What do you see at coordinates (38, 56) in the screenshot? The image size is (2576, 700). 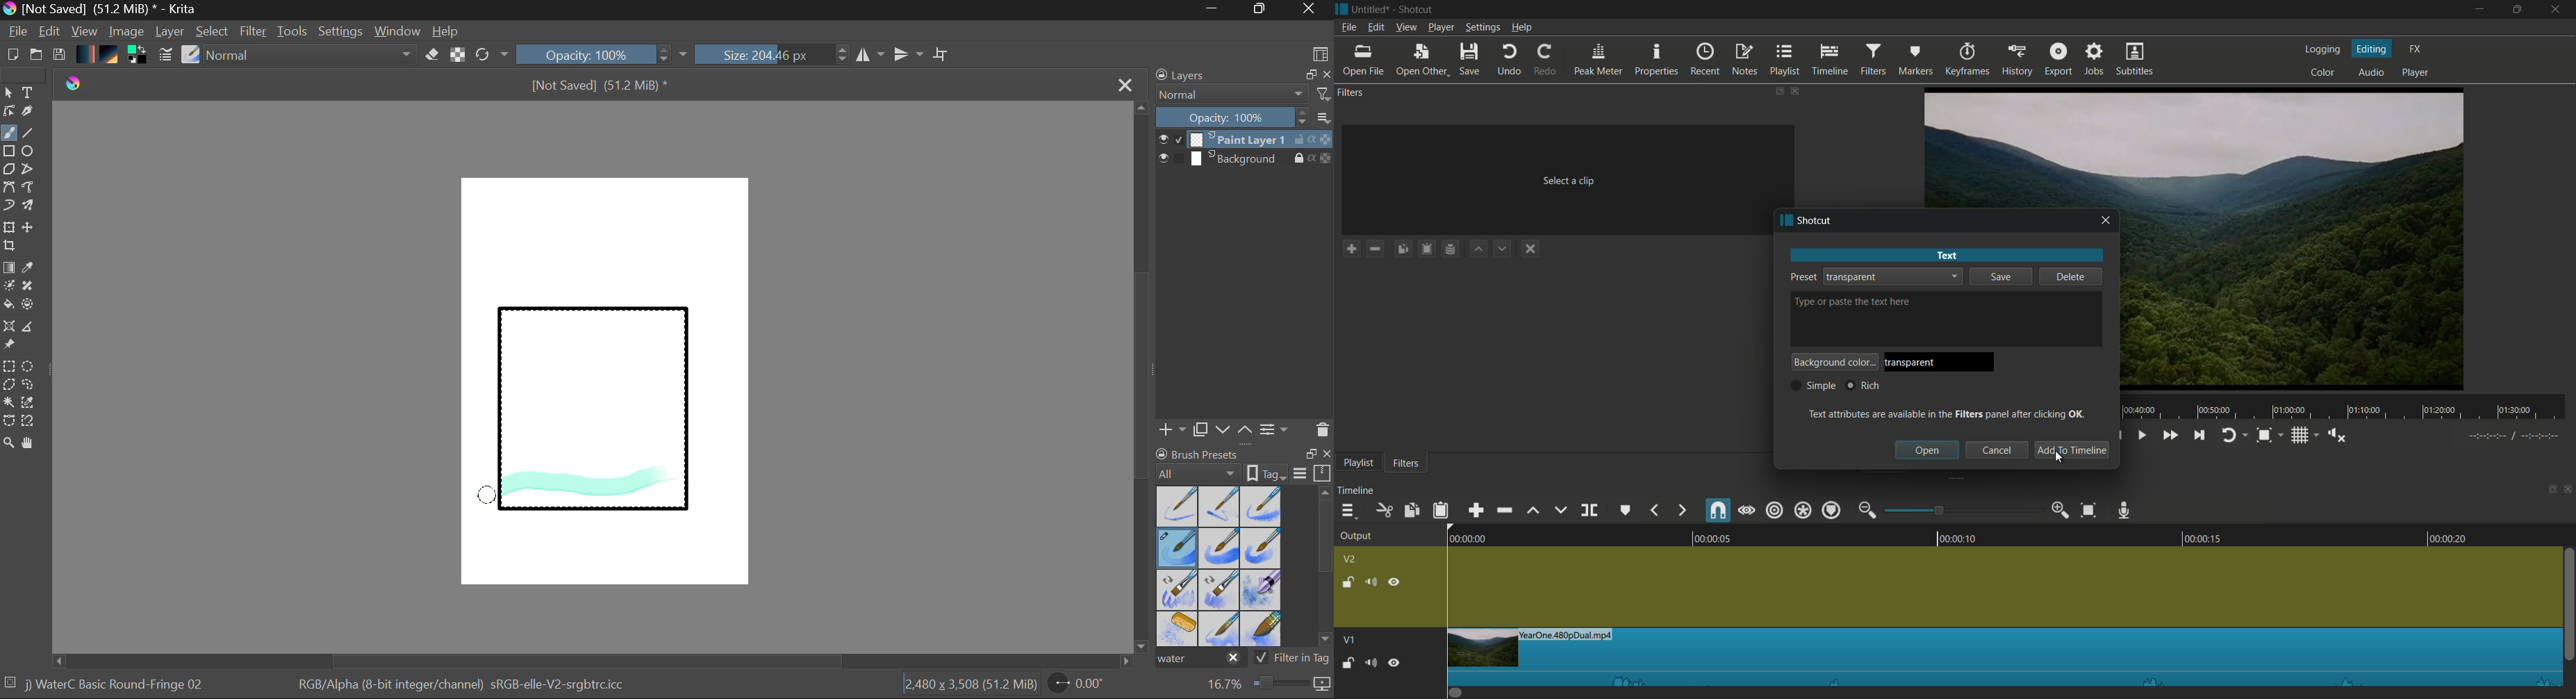 I see `Open` at bounding box center [38, 56].